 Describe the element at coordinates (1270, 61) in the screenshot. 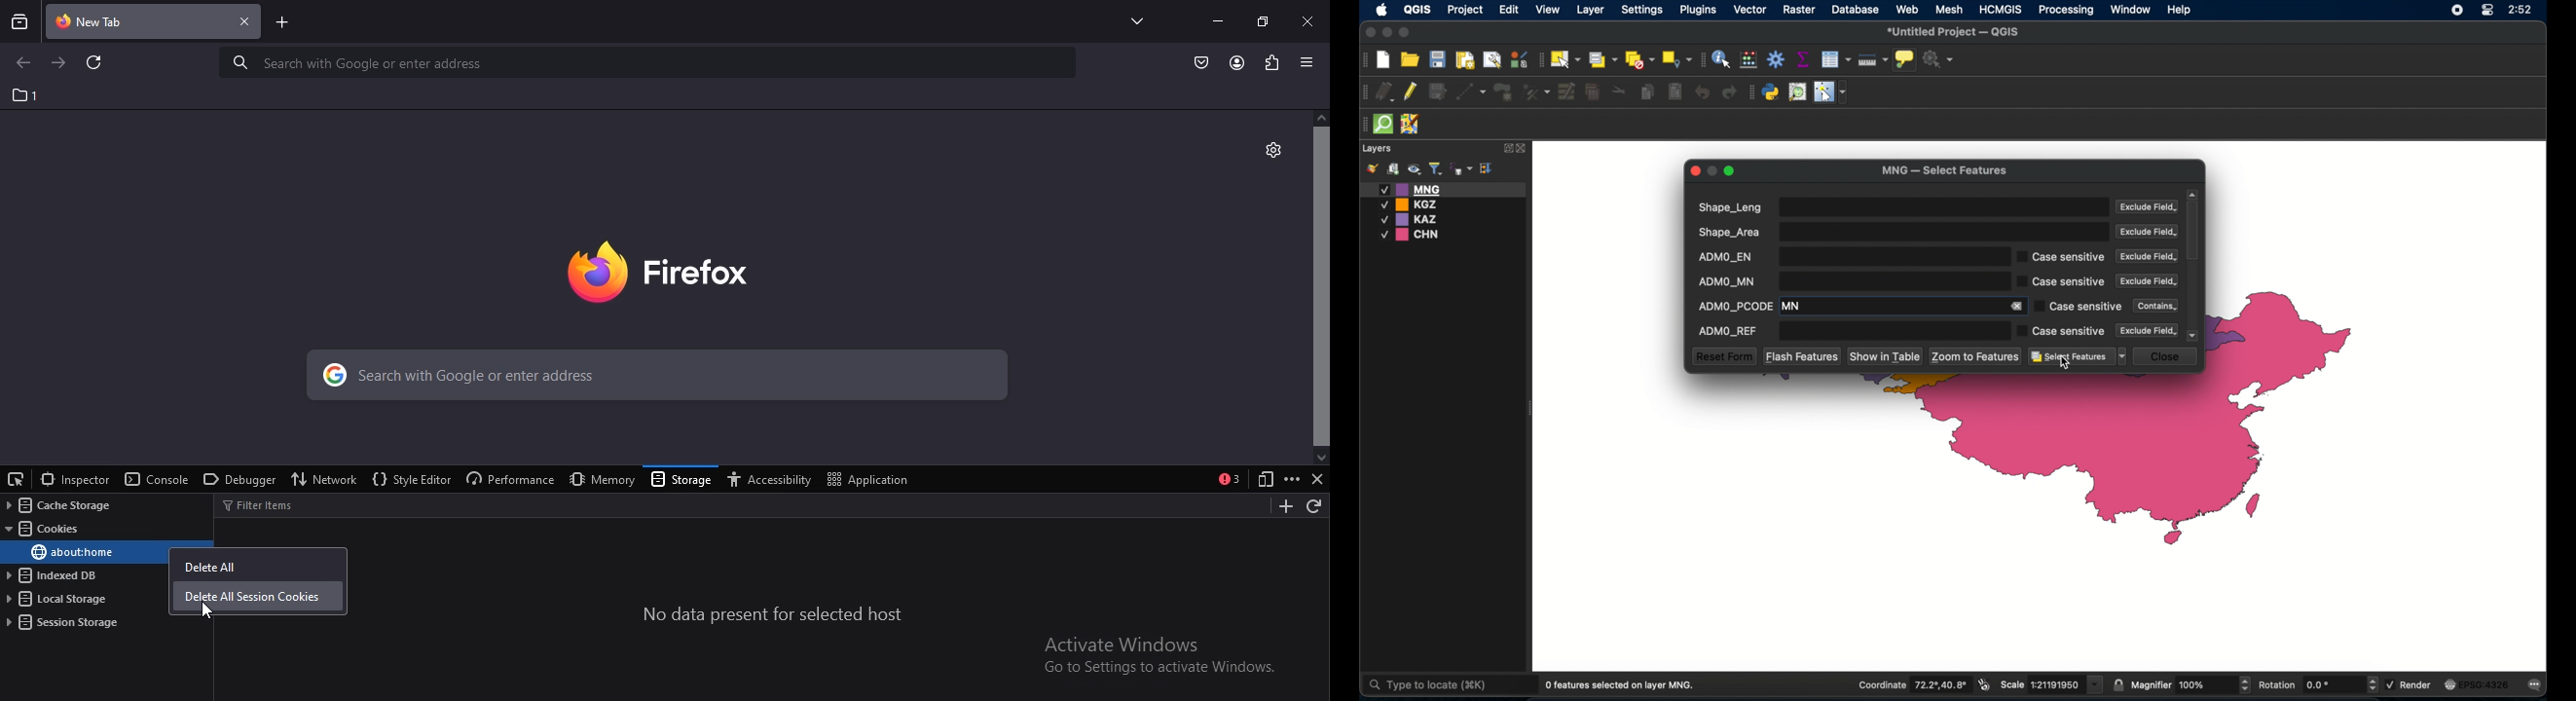

I see `extensions` at that location.